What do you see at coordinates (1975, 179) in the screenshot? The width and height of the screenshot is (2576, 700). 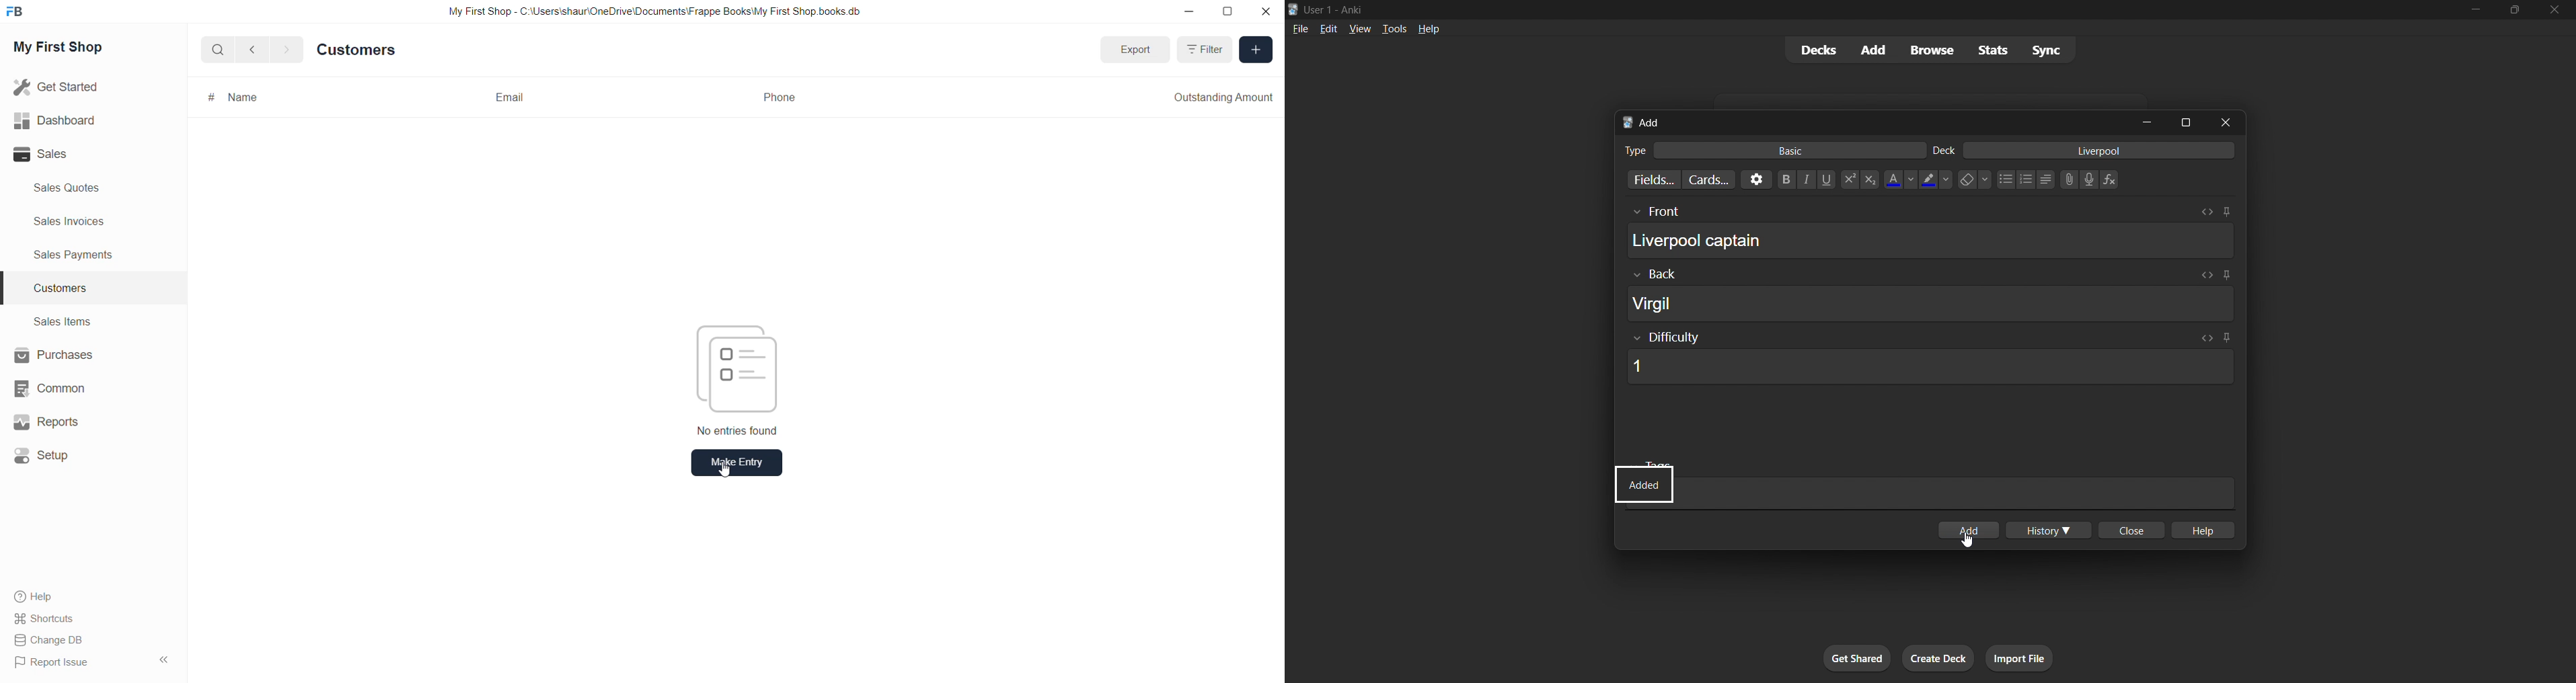 I see `Remove formatting options` at bounding box center [1975, 179].